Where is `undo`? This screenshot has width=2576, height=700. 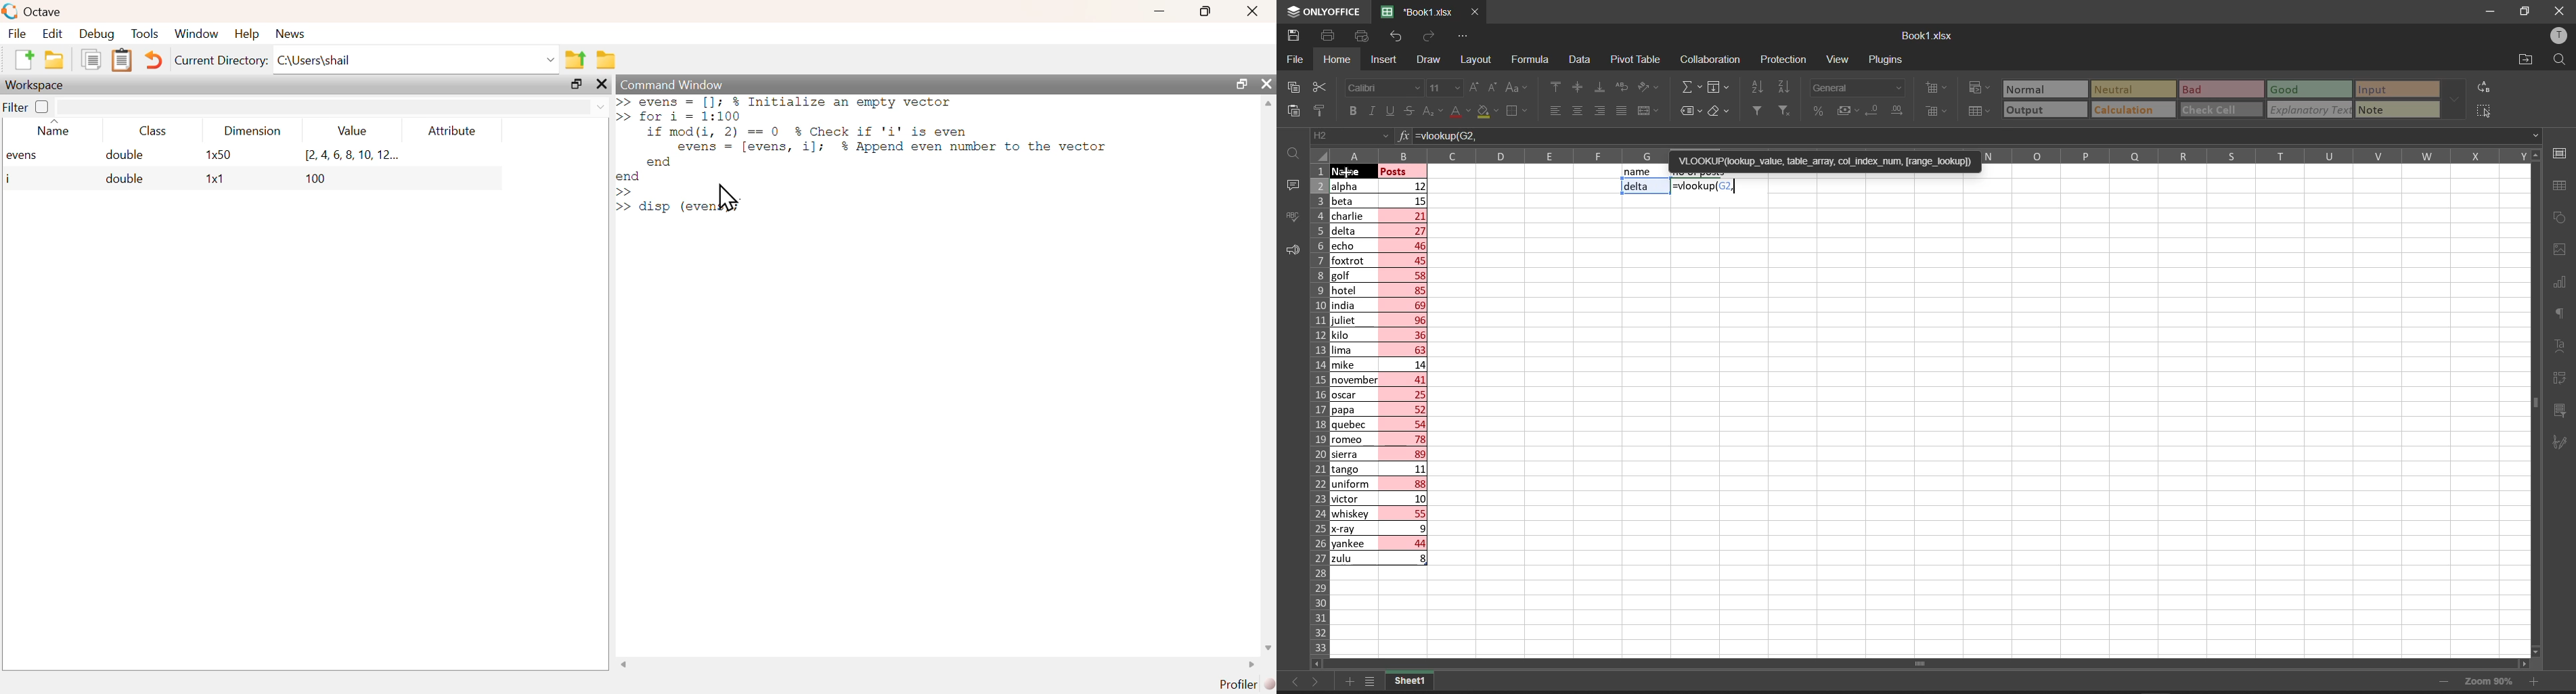 undo is located at coordinates (1395, 39).